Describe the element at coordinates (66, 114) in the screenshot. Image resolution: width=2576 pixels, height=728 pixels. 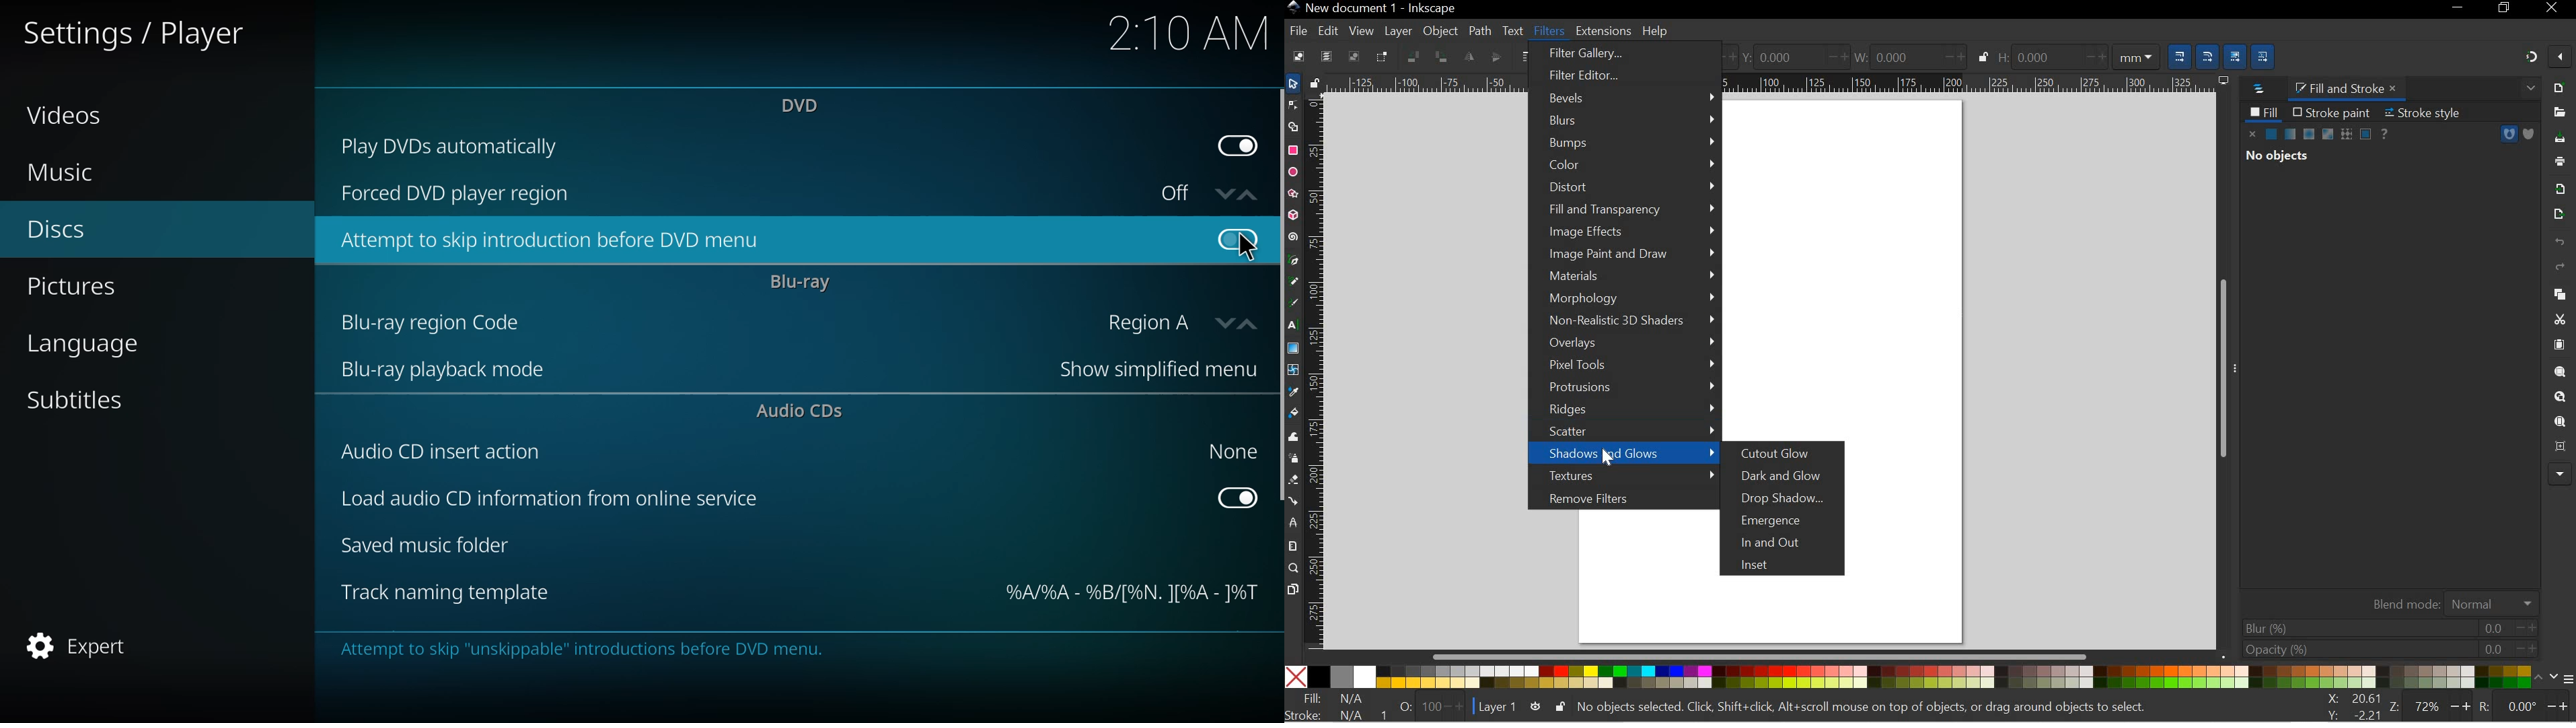
I see `videos` at that location.